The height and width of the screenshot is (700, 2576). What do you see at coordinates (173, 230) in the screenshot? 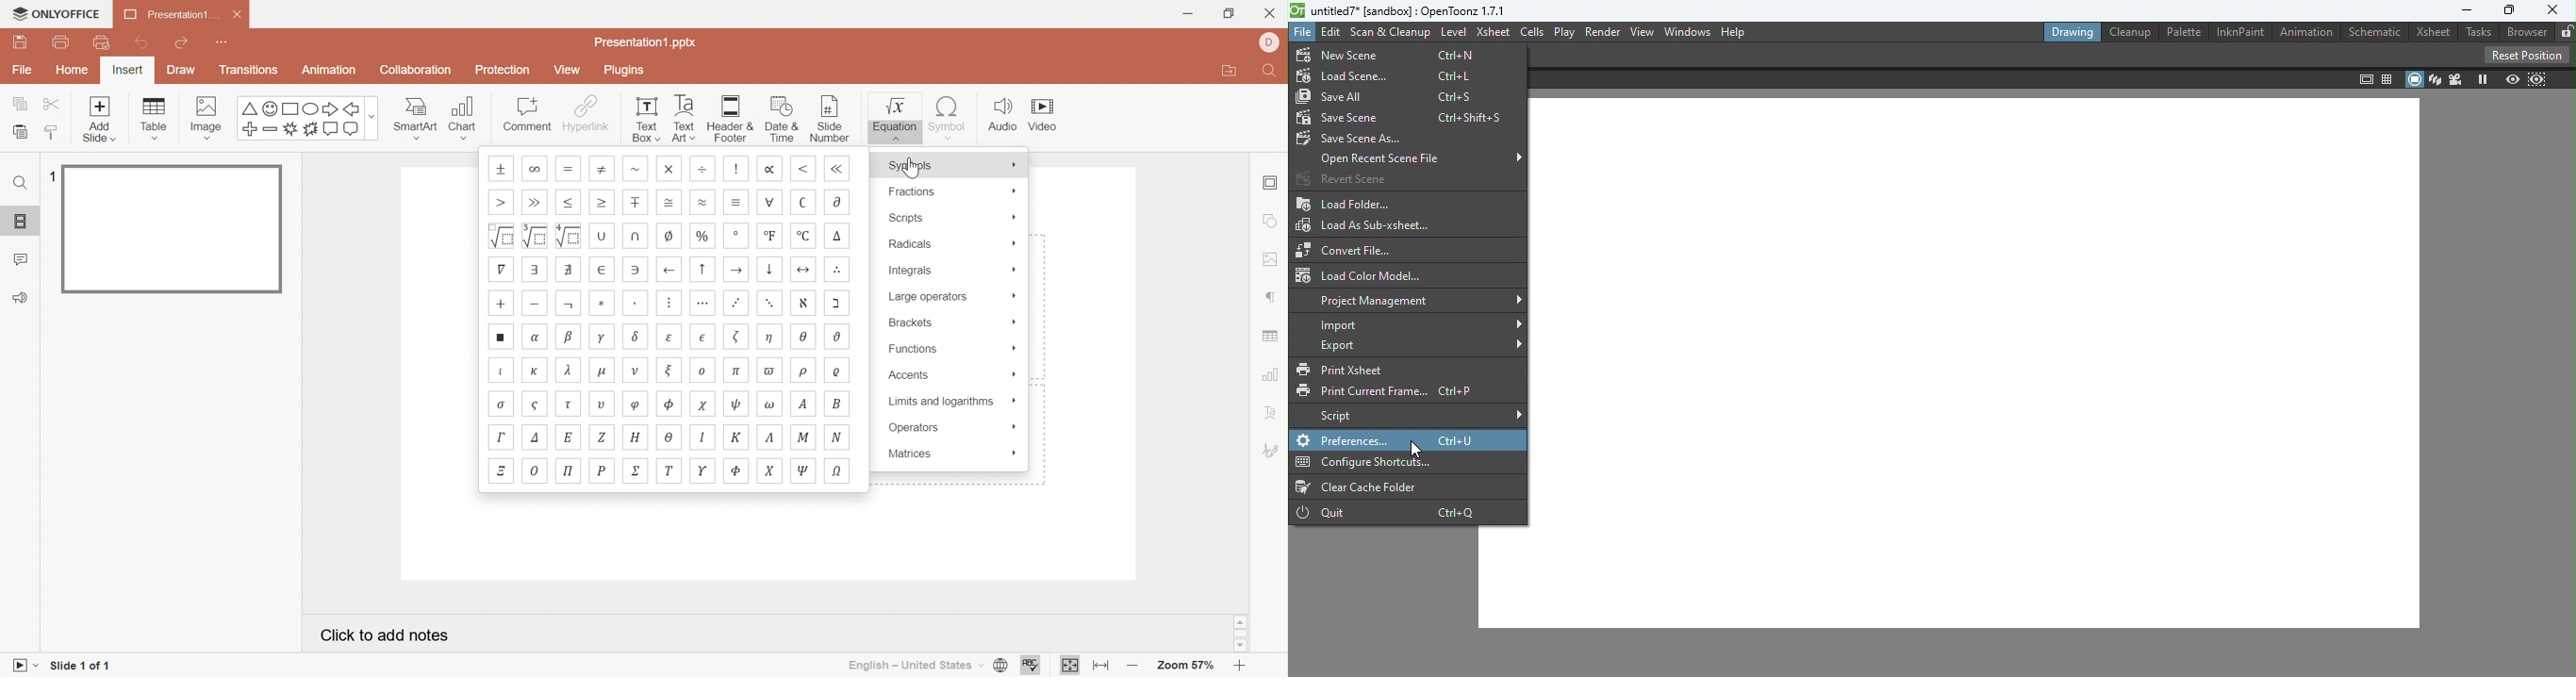
I see `Slide` at bounding box center [173, 230].